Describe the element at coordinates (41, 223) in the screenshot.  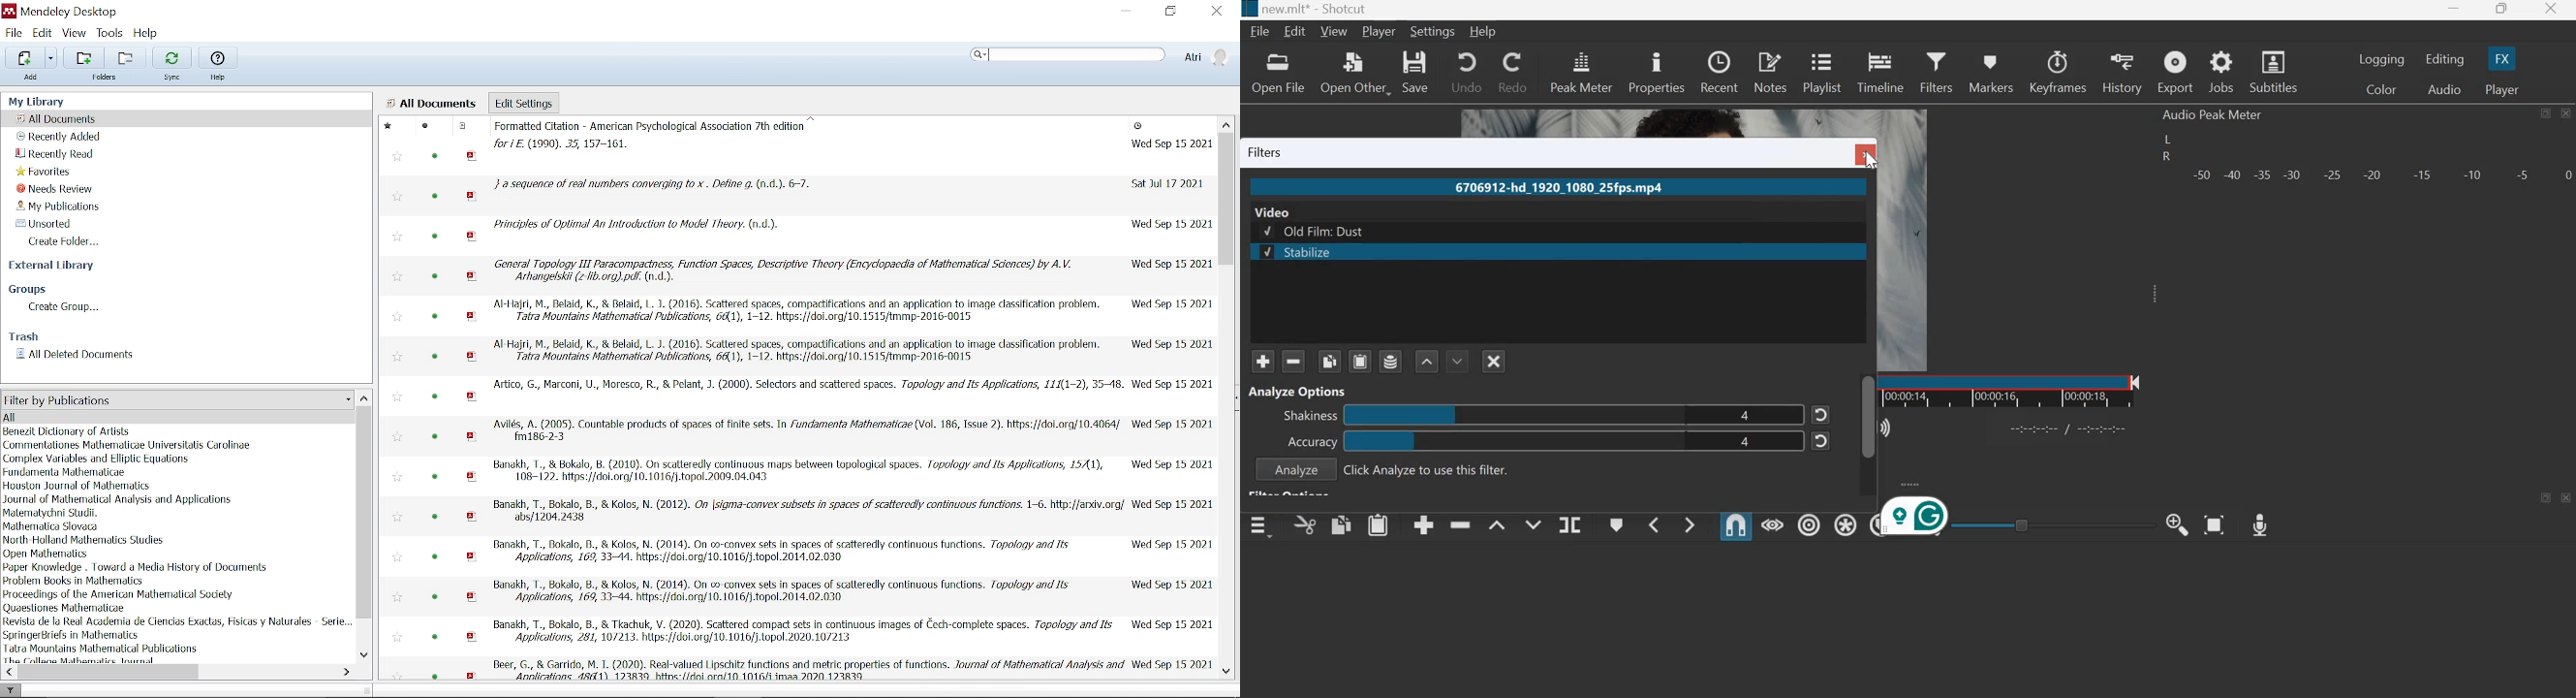
I see `Unsorted` at that location.